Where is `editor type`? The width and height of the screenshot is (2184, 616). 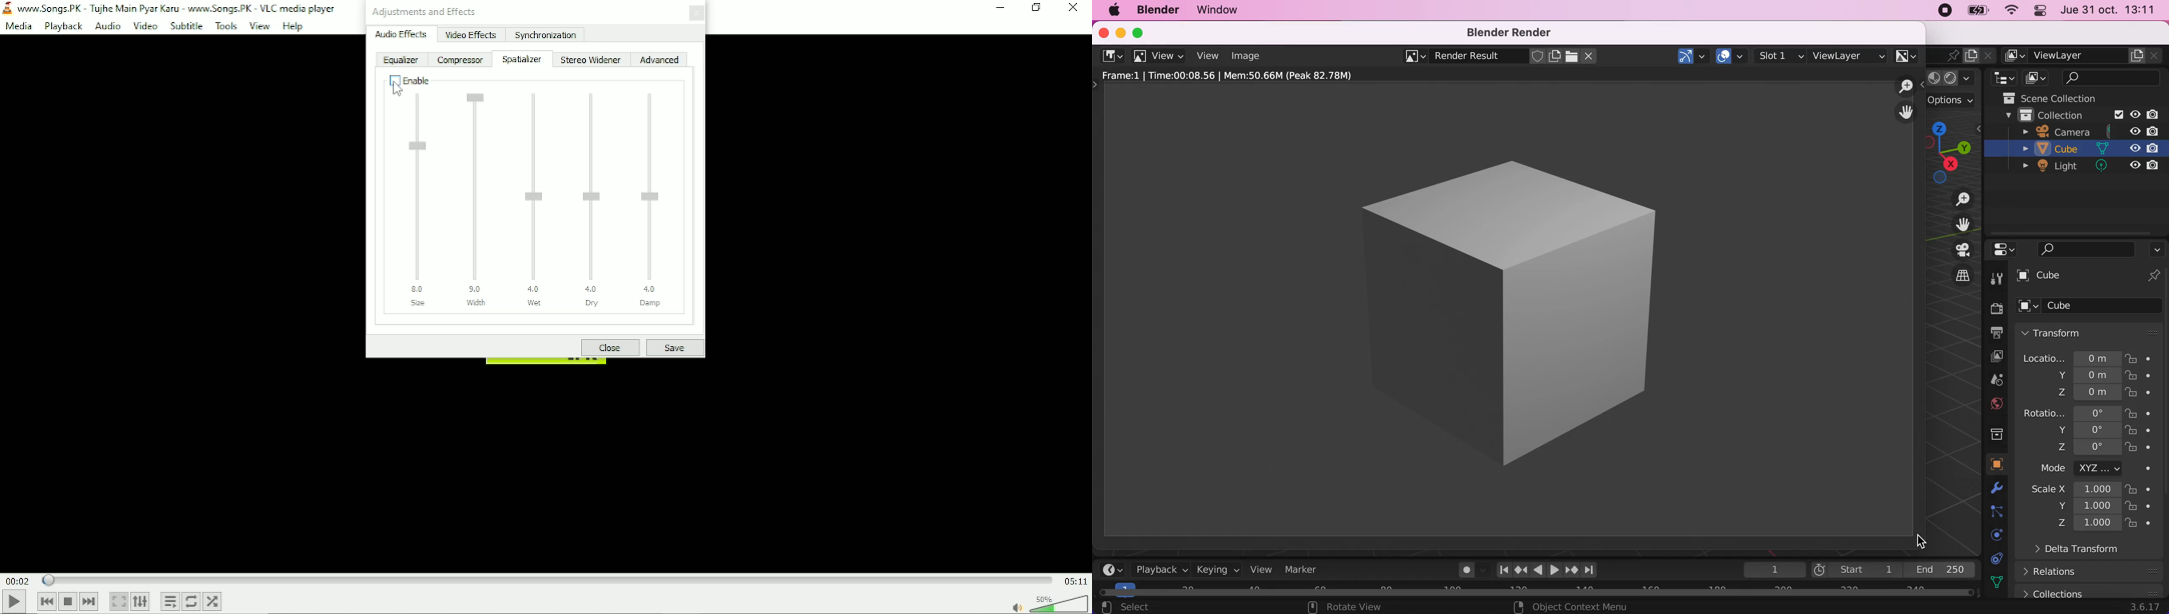
editor type is located at coordinates (1112, 569).